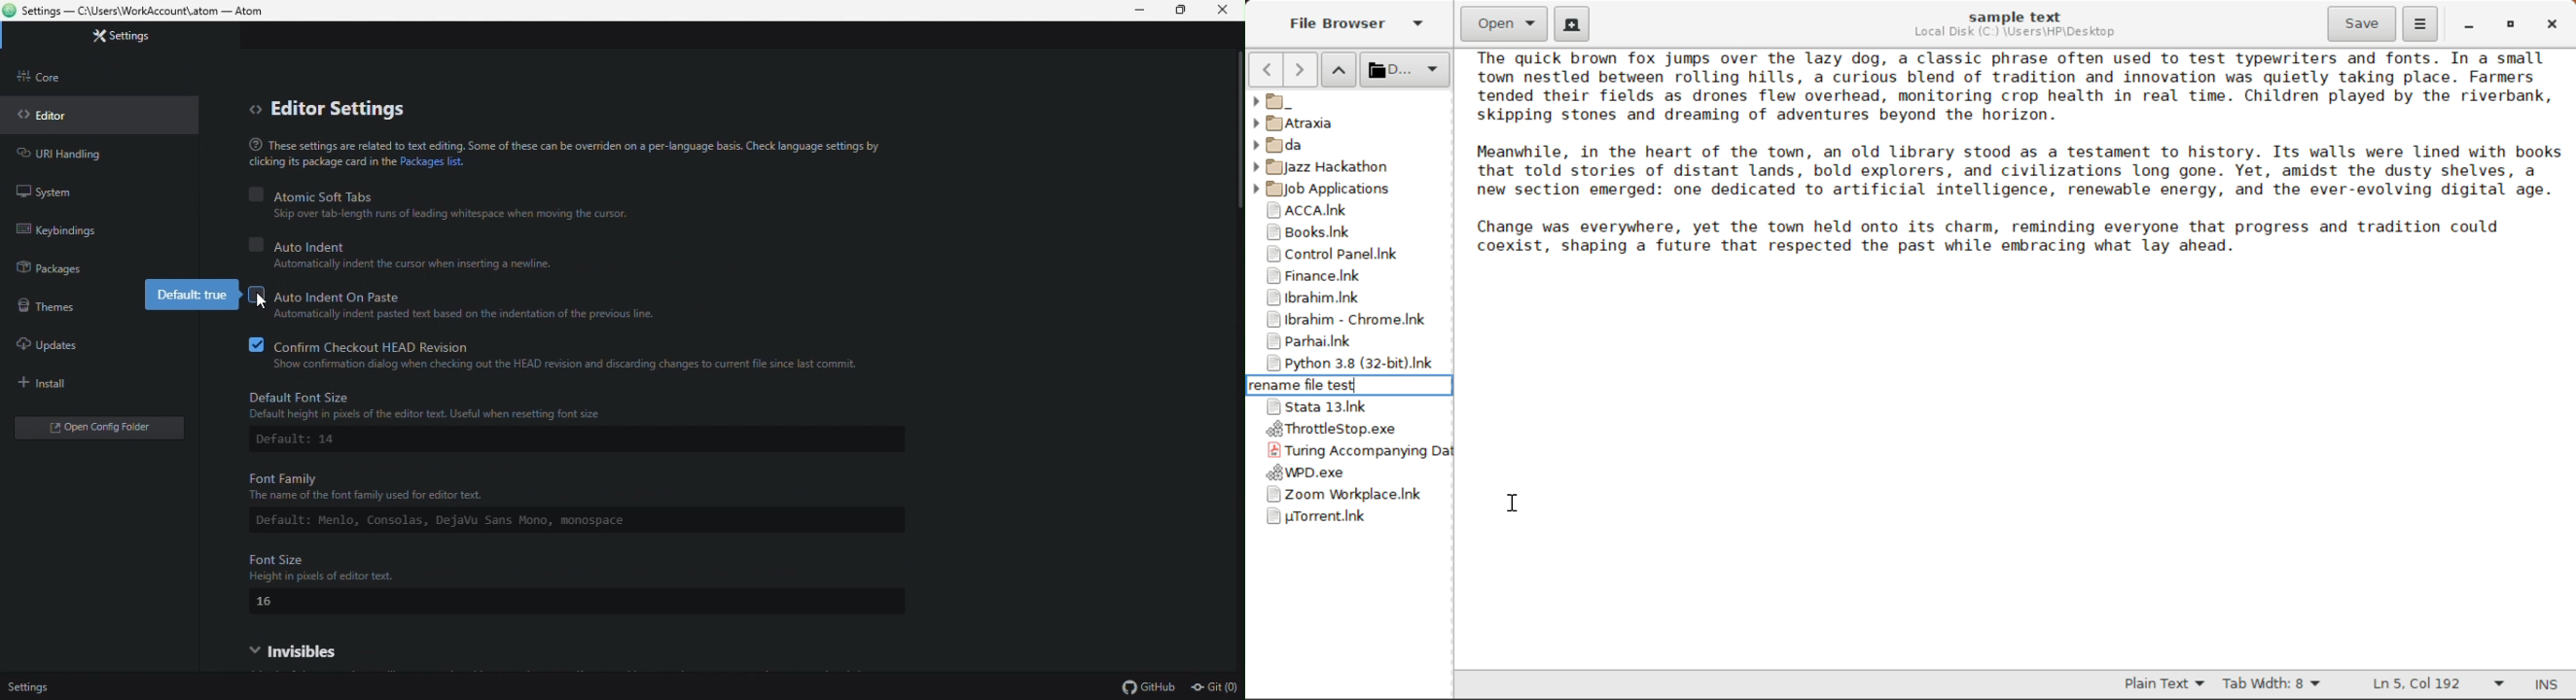 This screenshot has height=700, width=2576. I want to click on sample text File Name, so click(2015, 16).